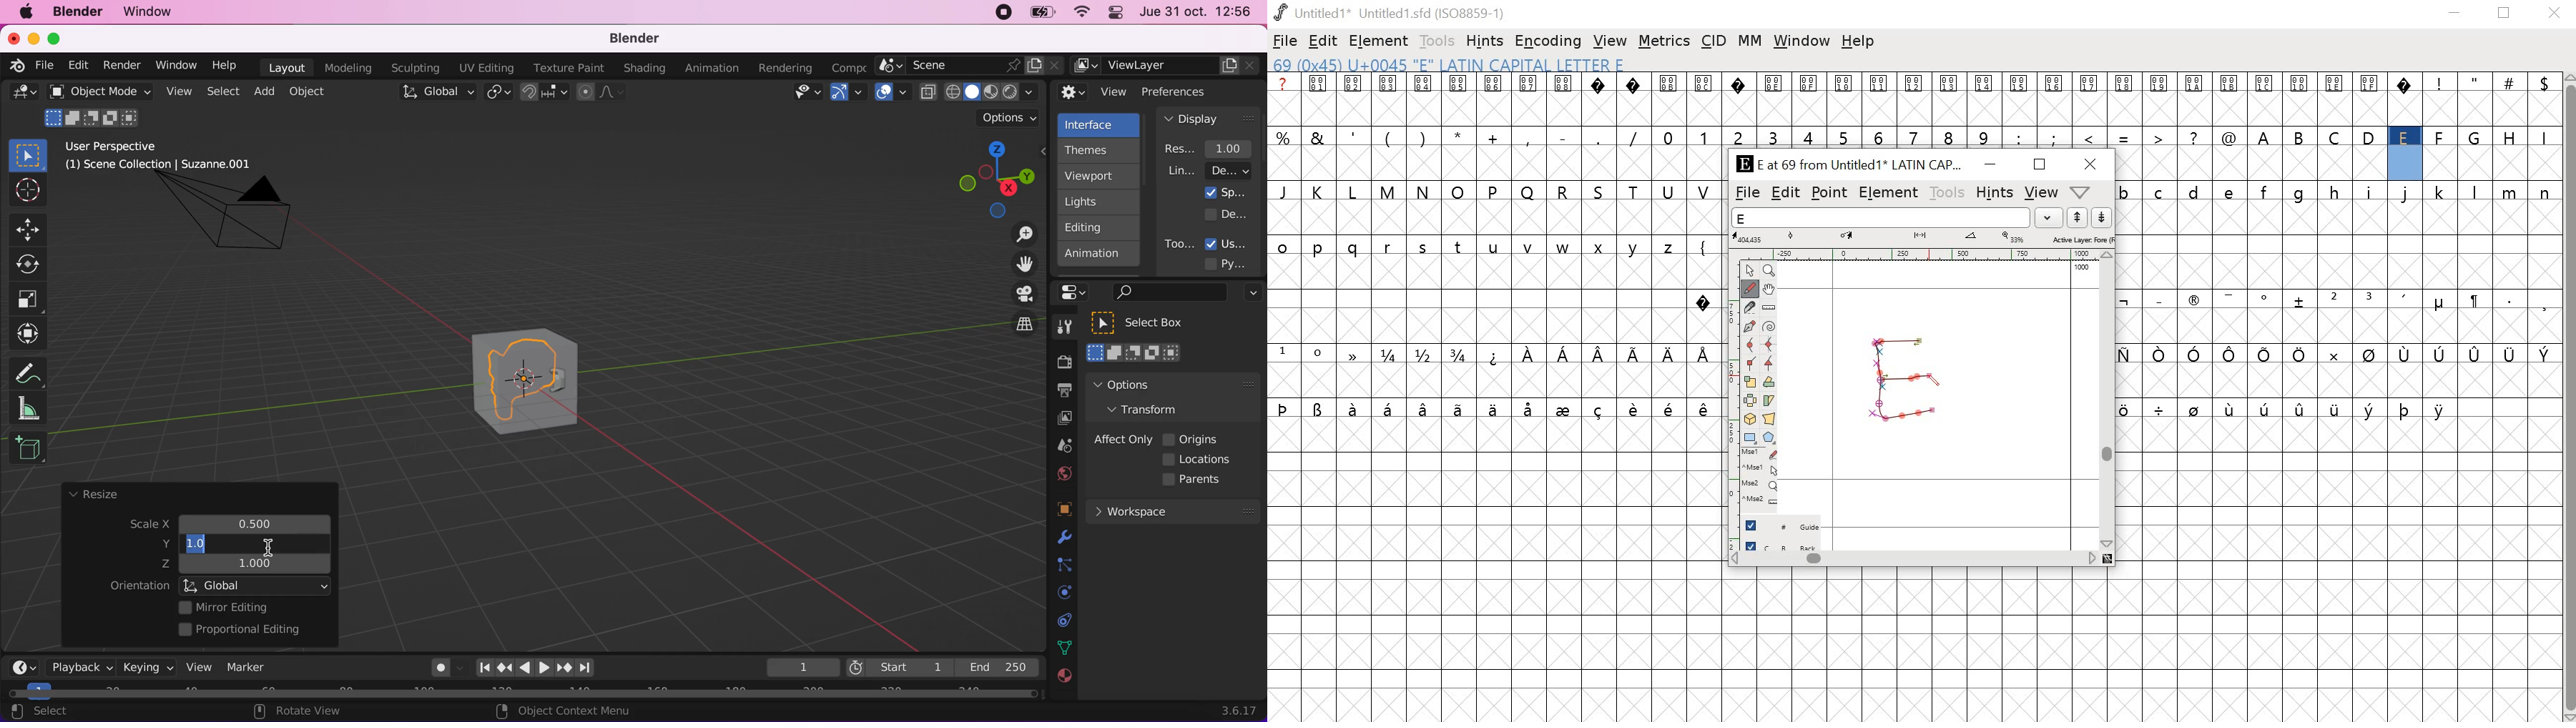 The width and height of the screenshot is (2576, 728). What do you see at coordinates (2406, 137) in the screenshot?
I see `uppercase alphabets` at bounding box center [2406, 137].